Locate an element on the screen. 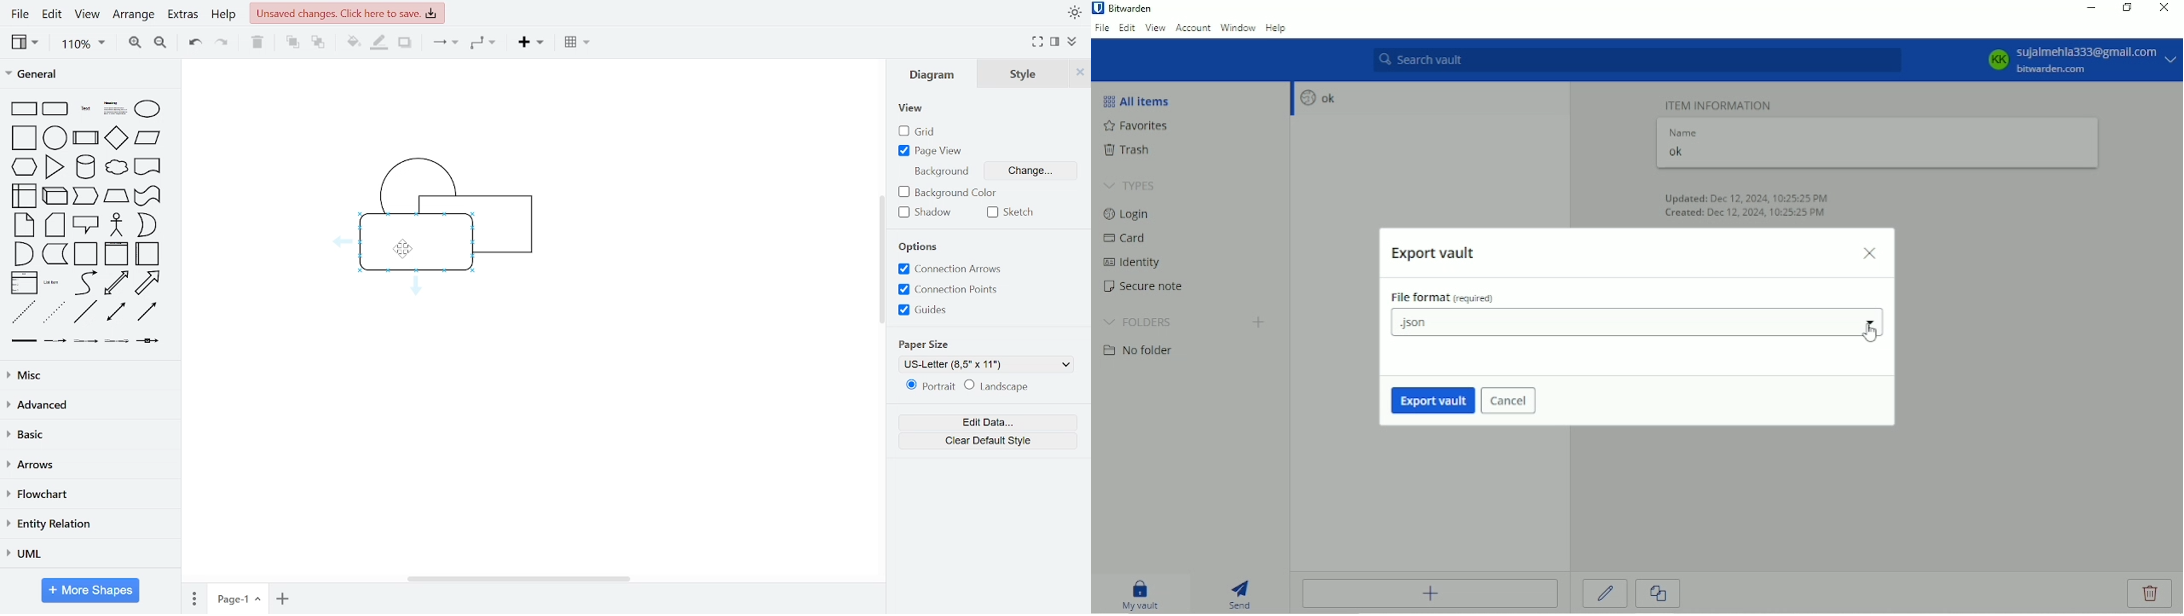  hexagon is located at coordinates (24, 167).